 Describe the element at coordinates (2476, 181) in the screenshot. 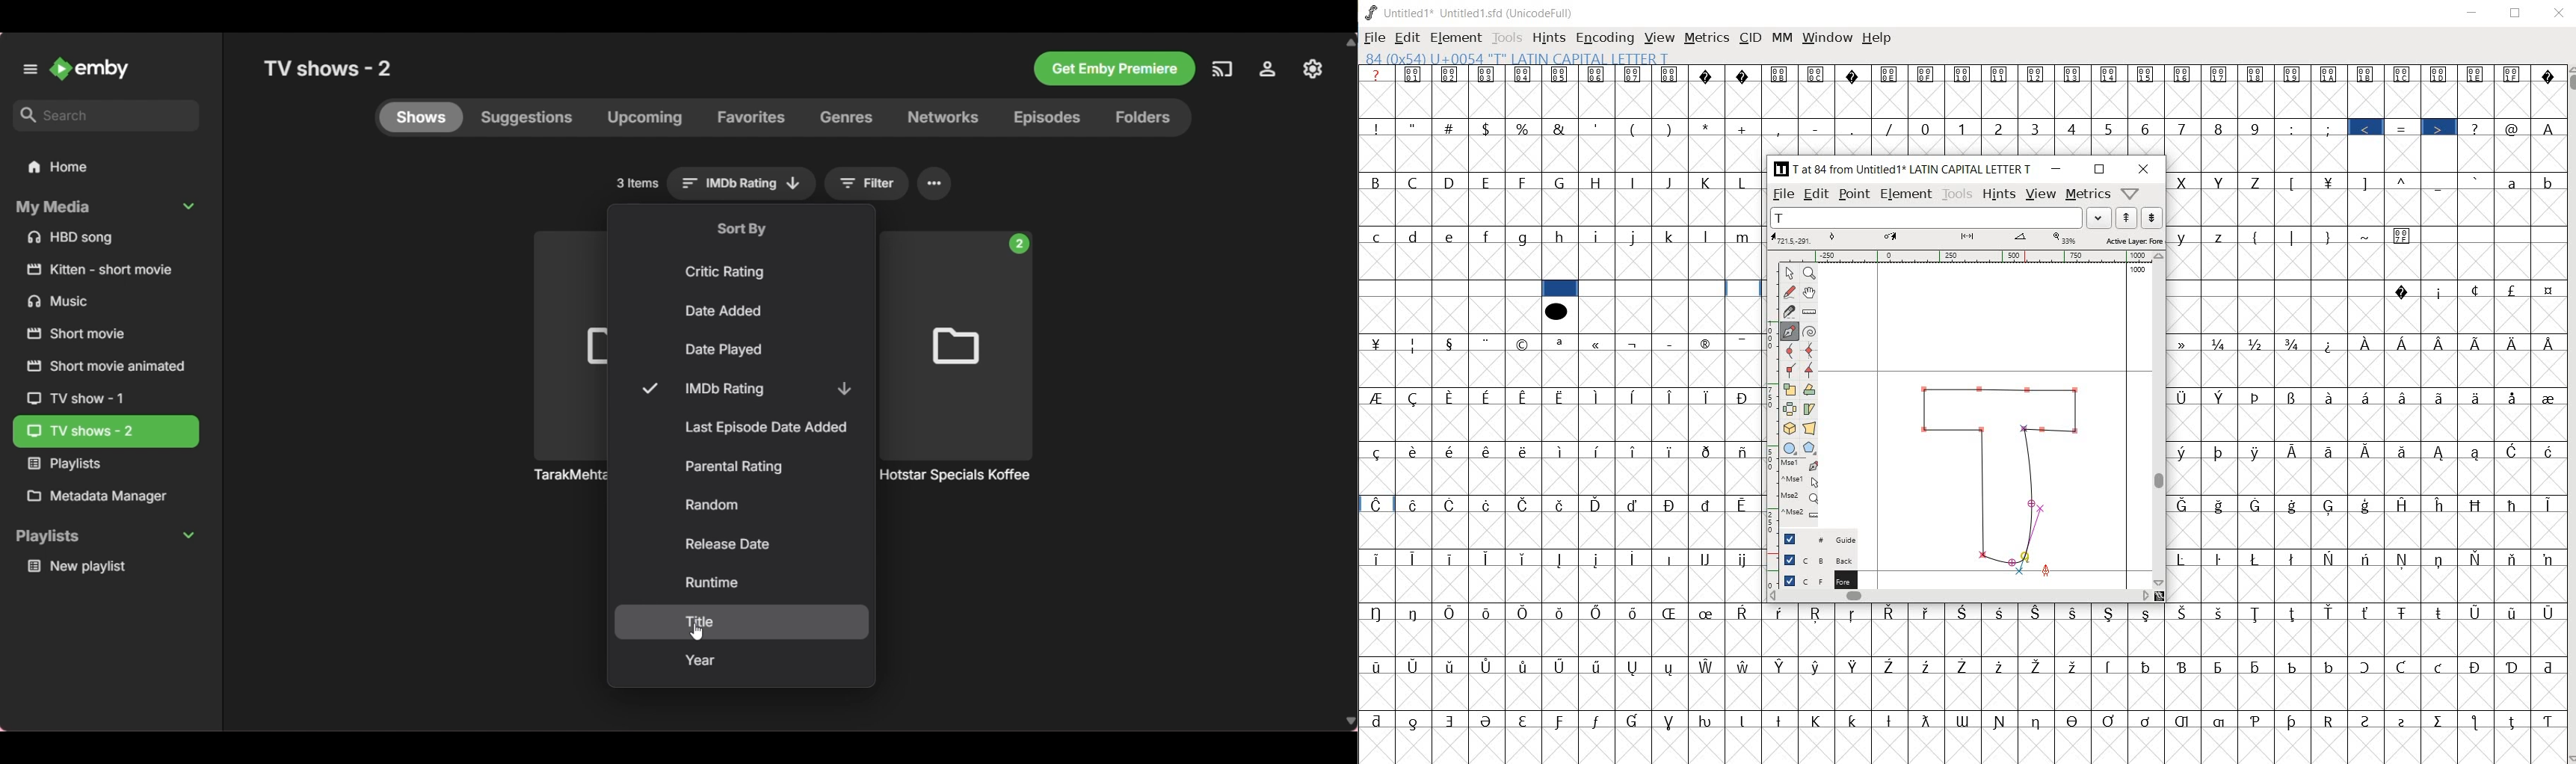

I see ``` at that location.